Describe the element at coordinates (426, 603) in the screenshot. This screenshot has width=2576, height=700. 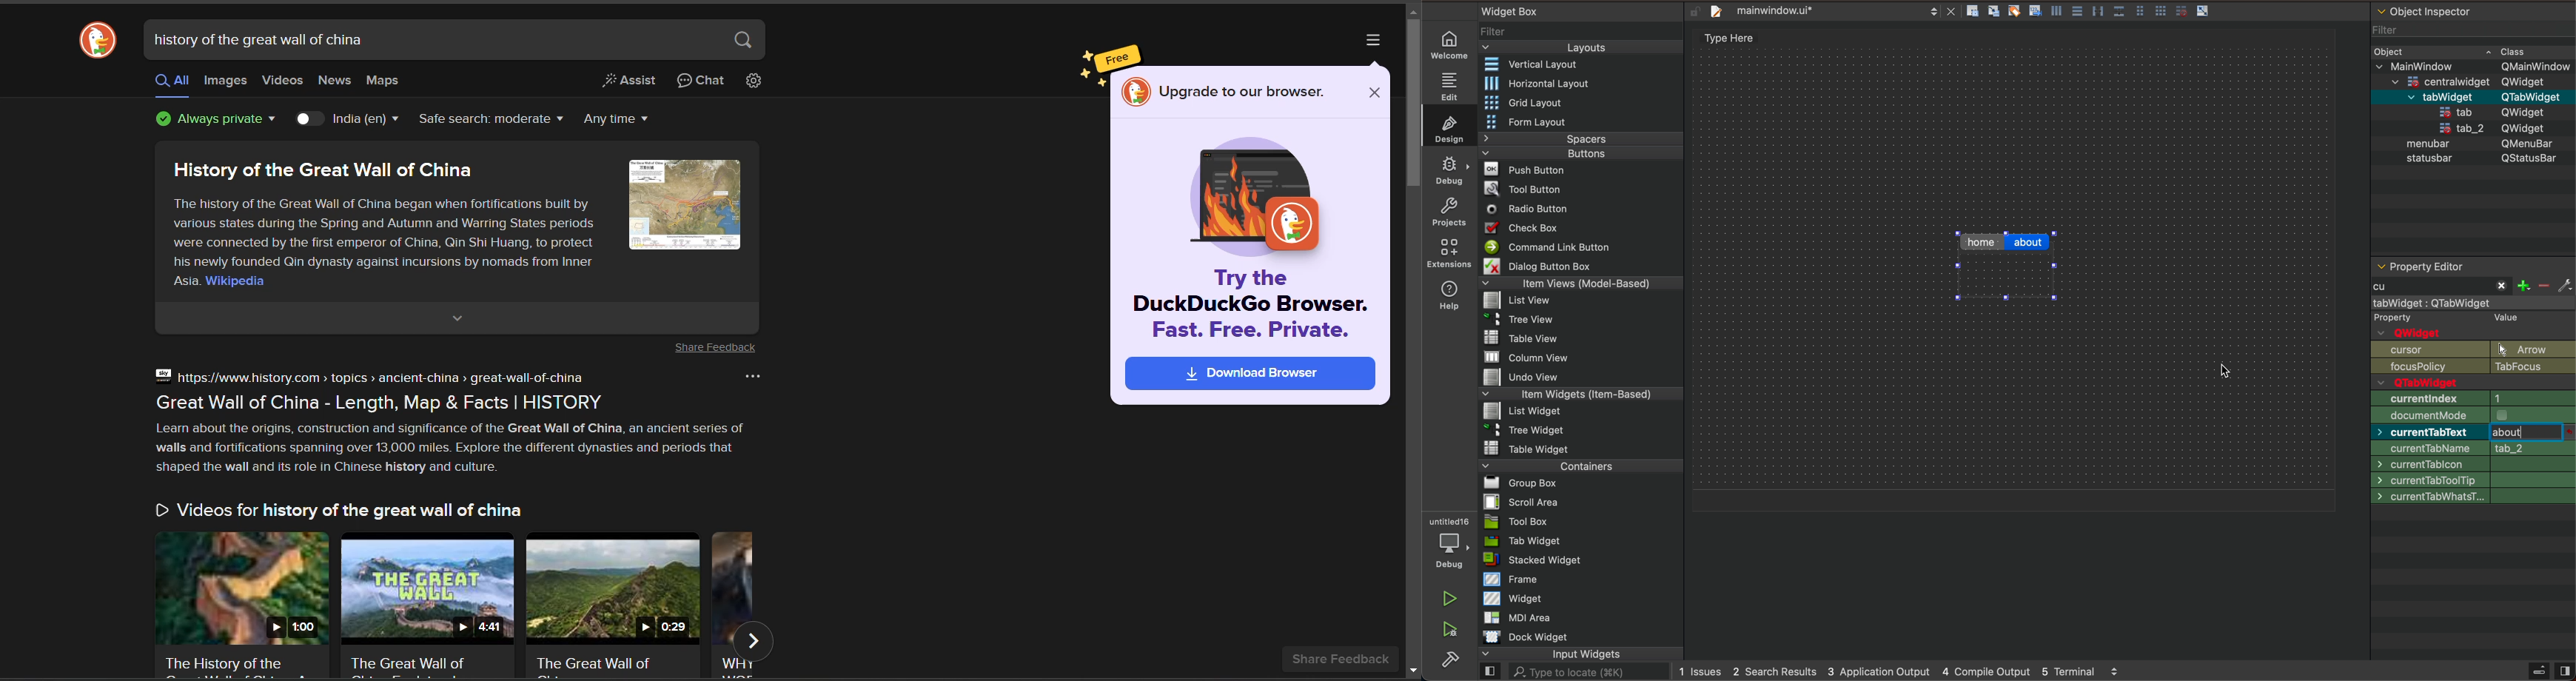
I see `video thumbnail and title` at that location.